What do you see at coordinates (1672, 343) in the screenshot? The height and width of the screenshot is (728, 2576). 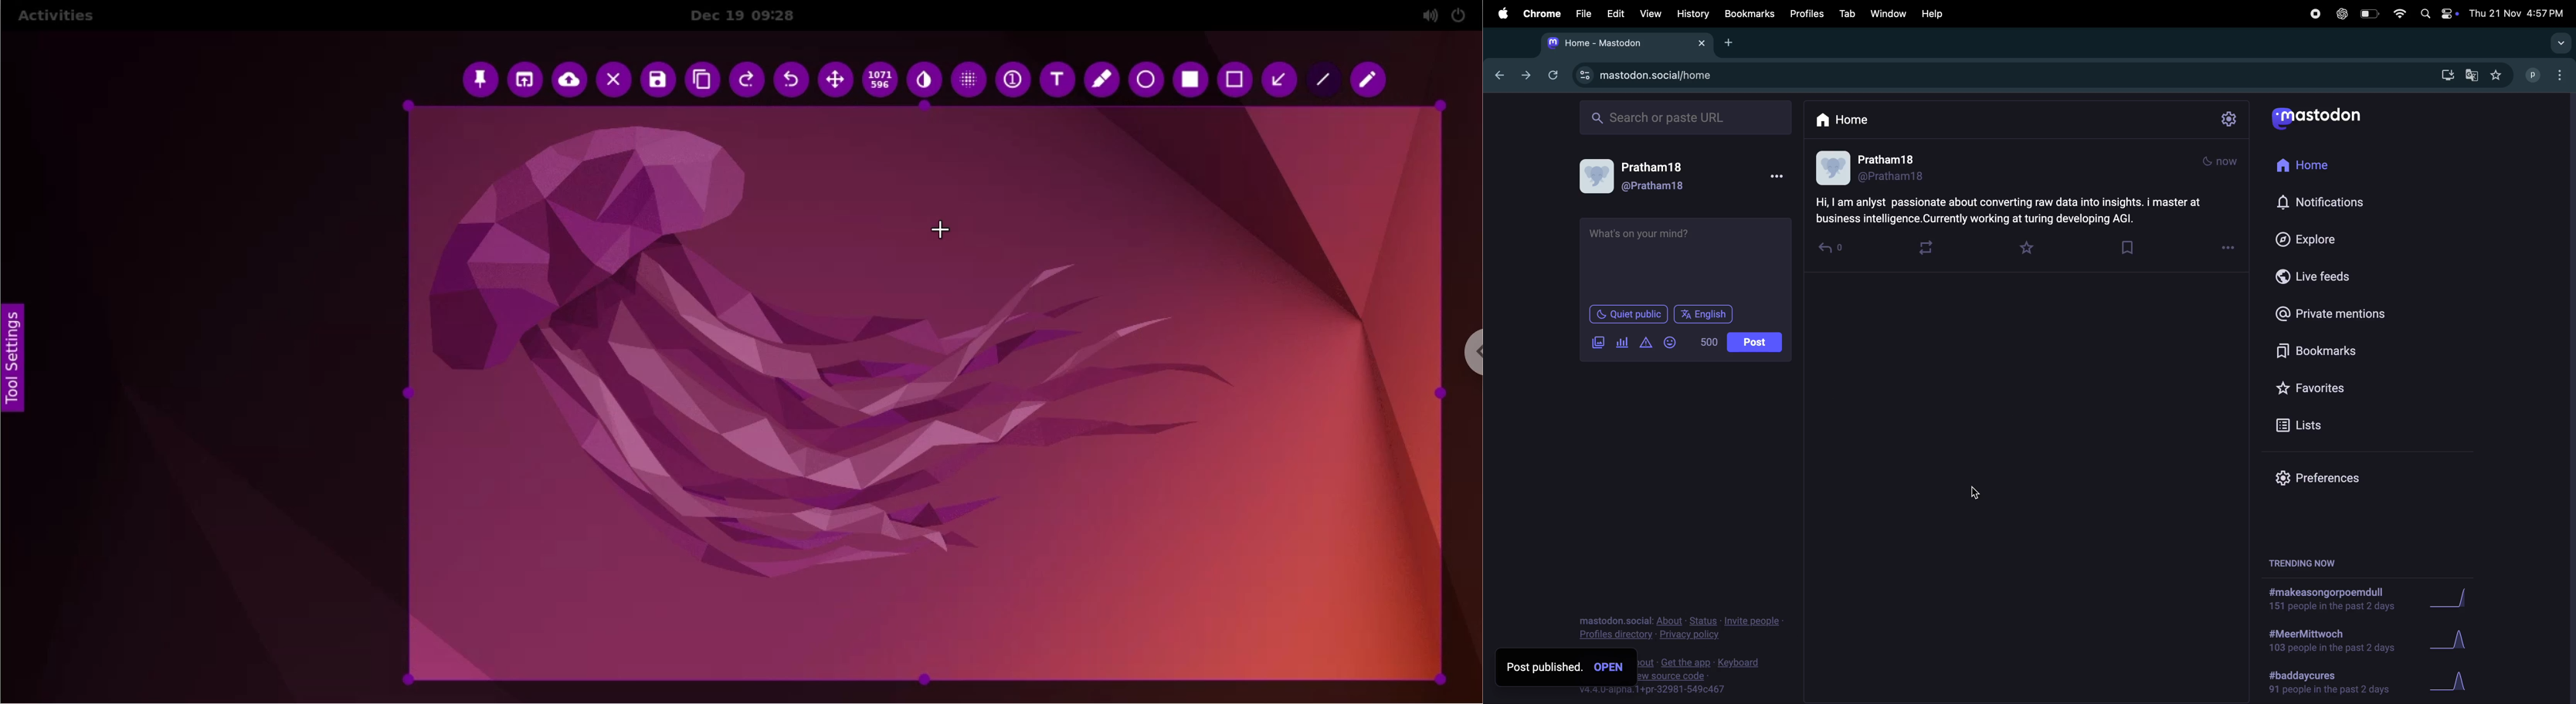 I see `smiley` at bounding box center [1672, 343].